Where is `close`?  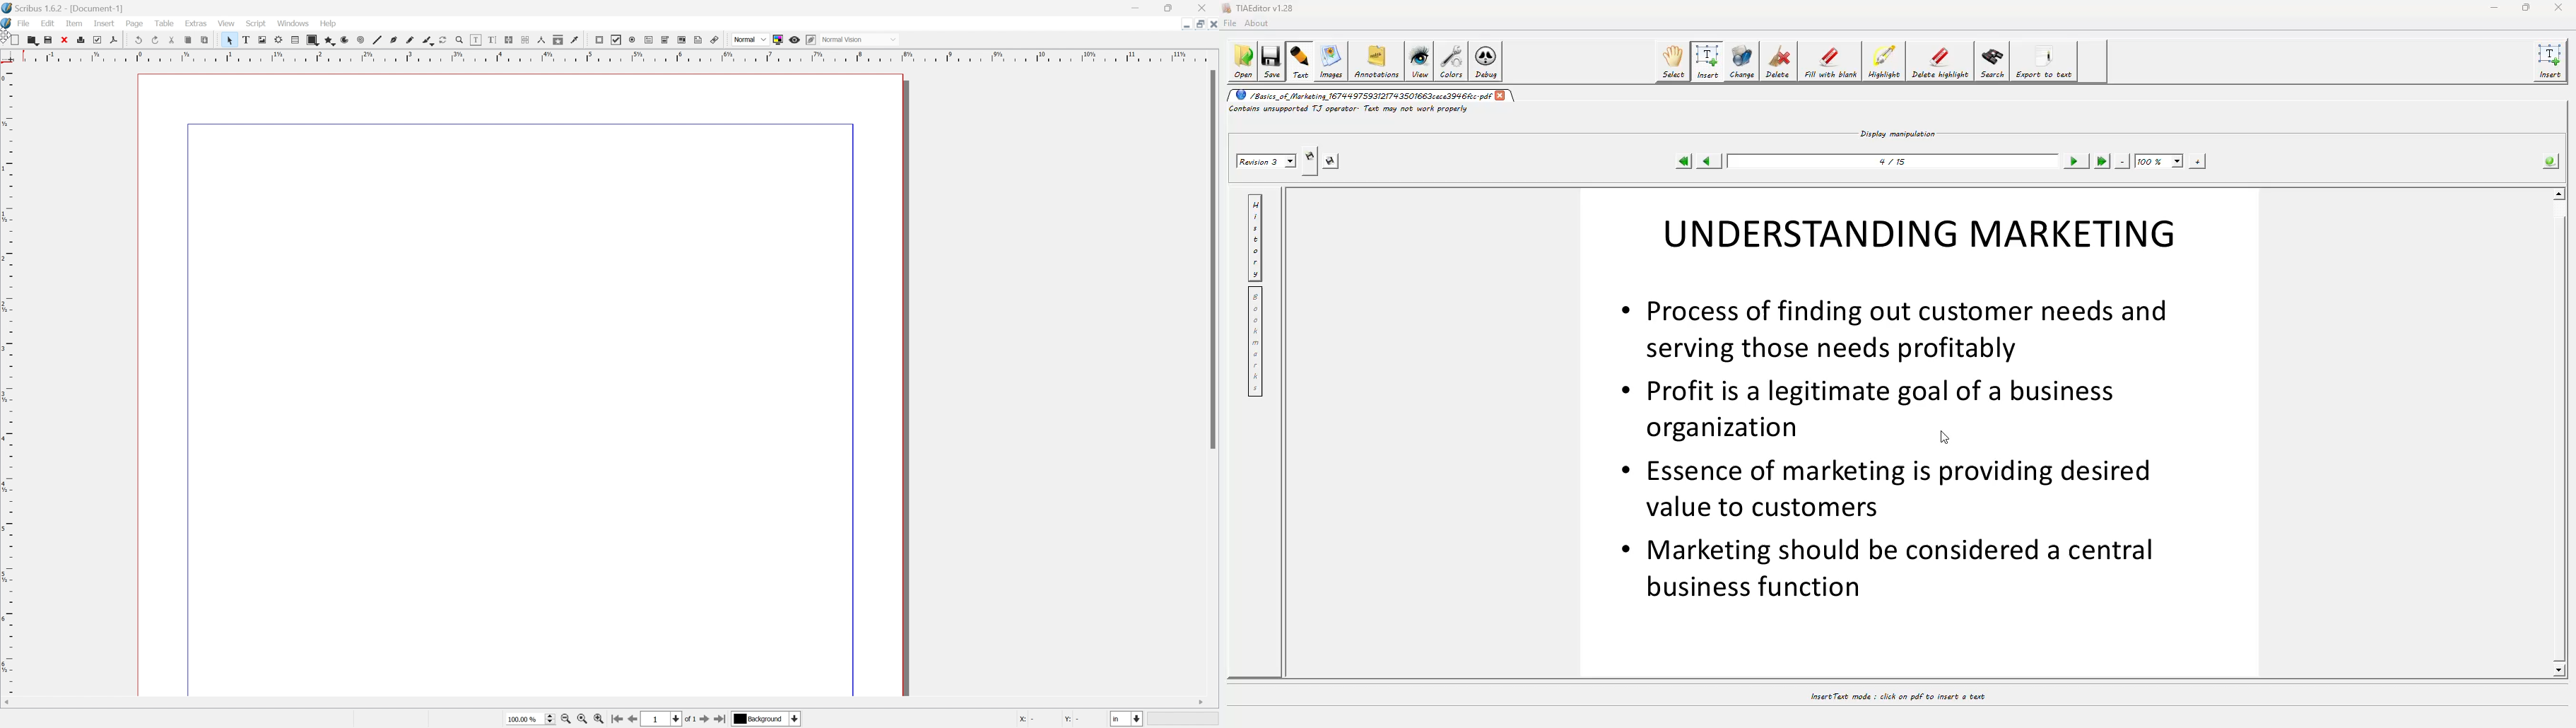 close is located at coordinates (63, 39).